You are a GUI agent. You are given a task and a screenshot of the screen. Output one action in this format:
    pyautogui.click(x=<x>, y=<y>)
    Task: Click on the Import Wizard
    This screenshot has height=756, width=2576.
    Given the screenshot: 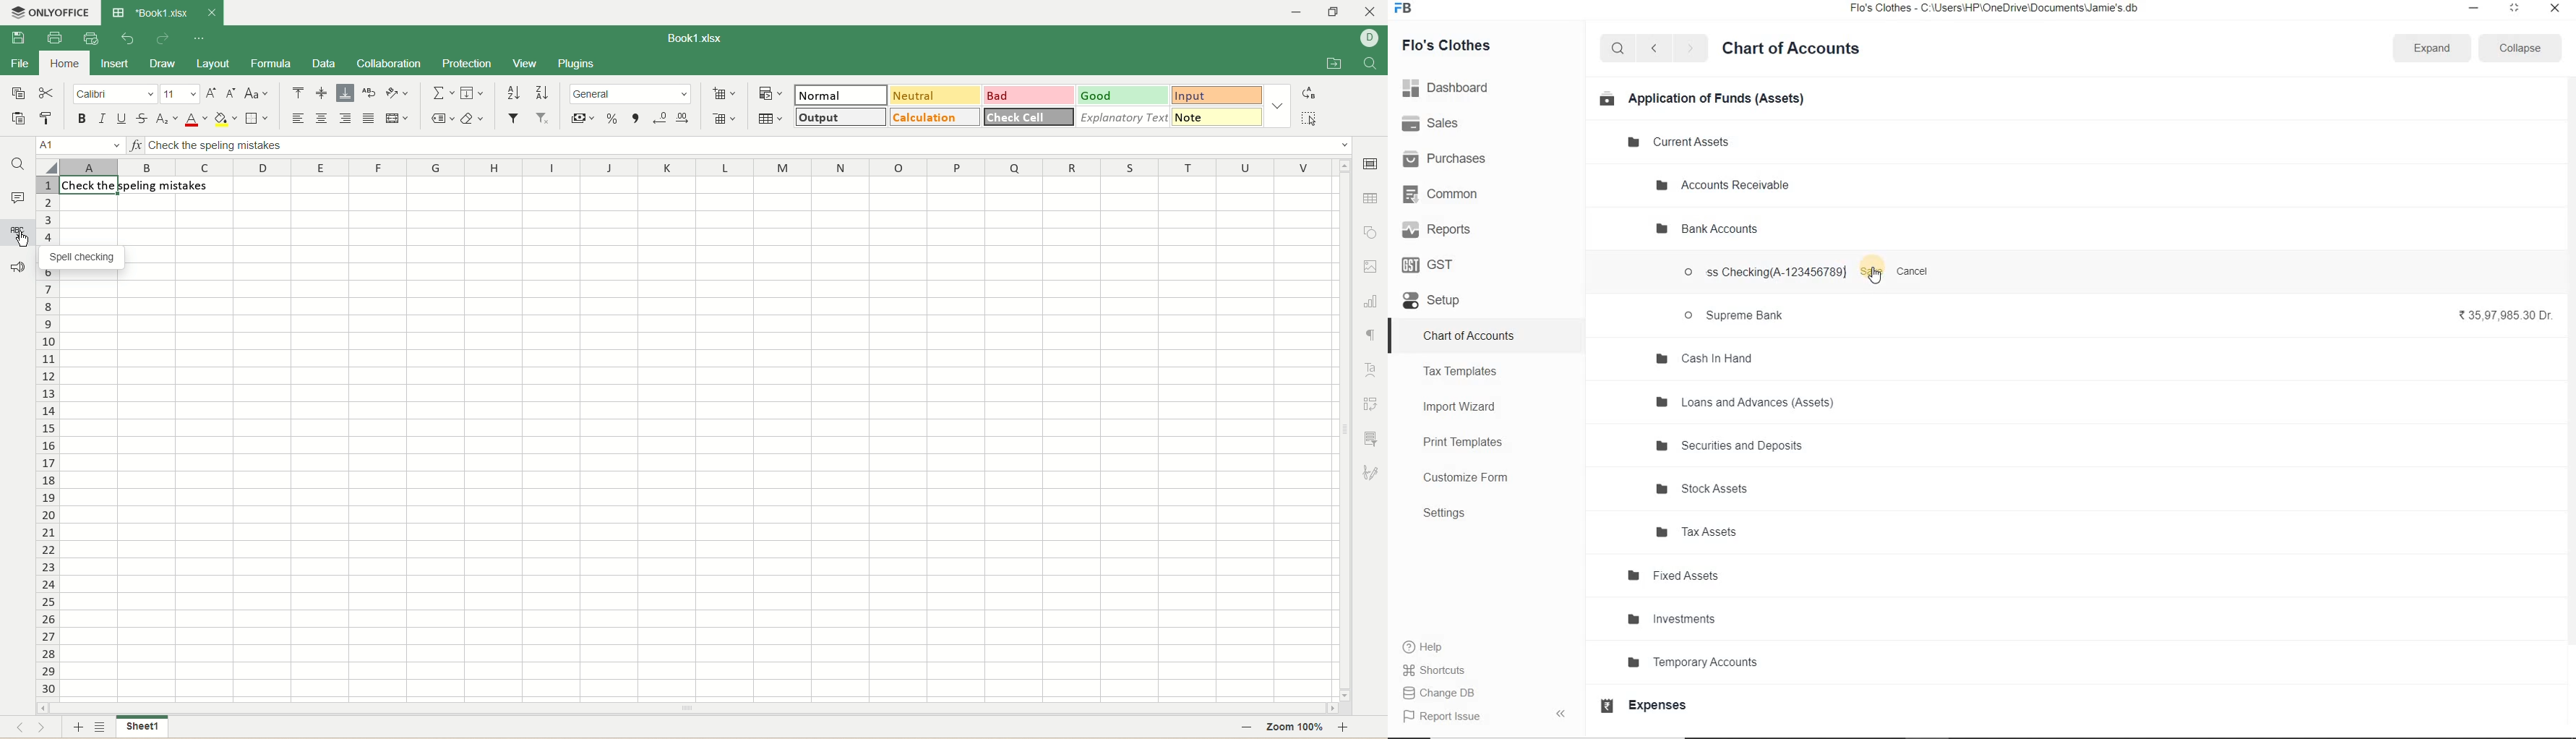 What is the action you would take?
    pyautogui.click(x=1477, y=408)
    